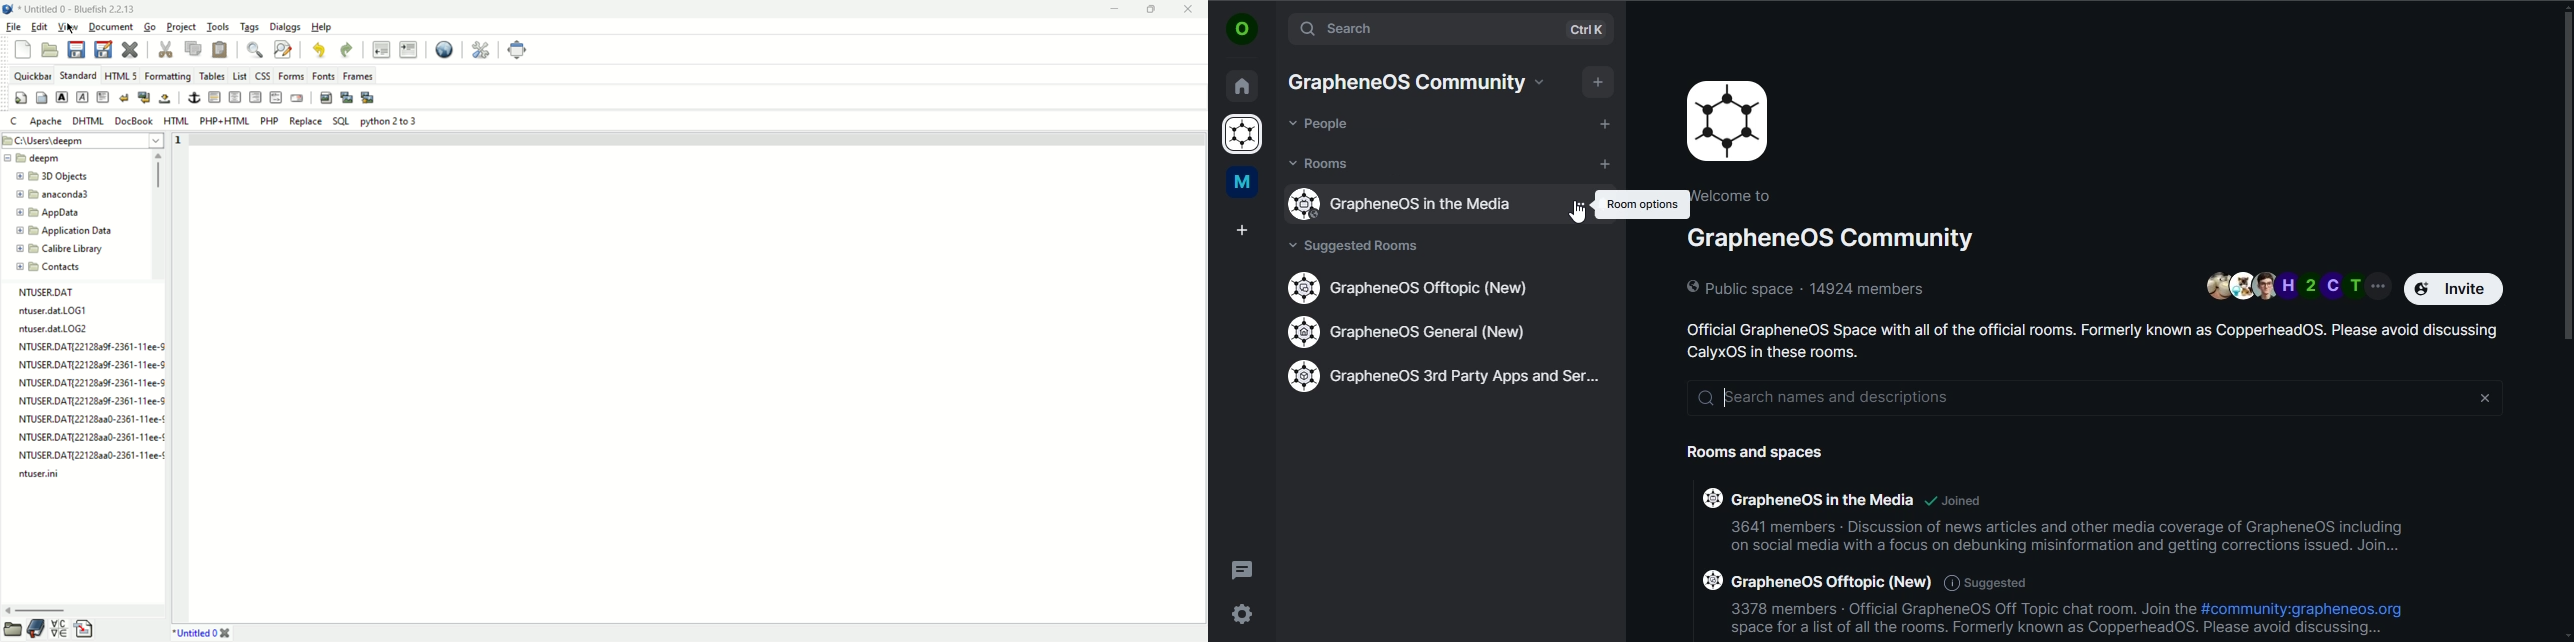  I want to click on formatting, so click(168, 76).